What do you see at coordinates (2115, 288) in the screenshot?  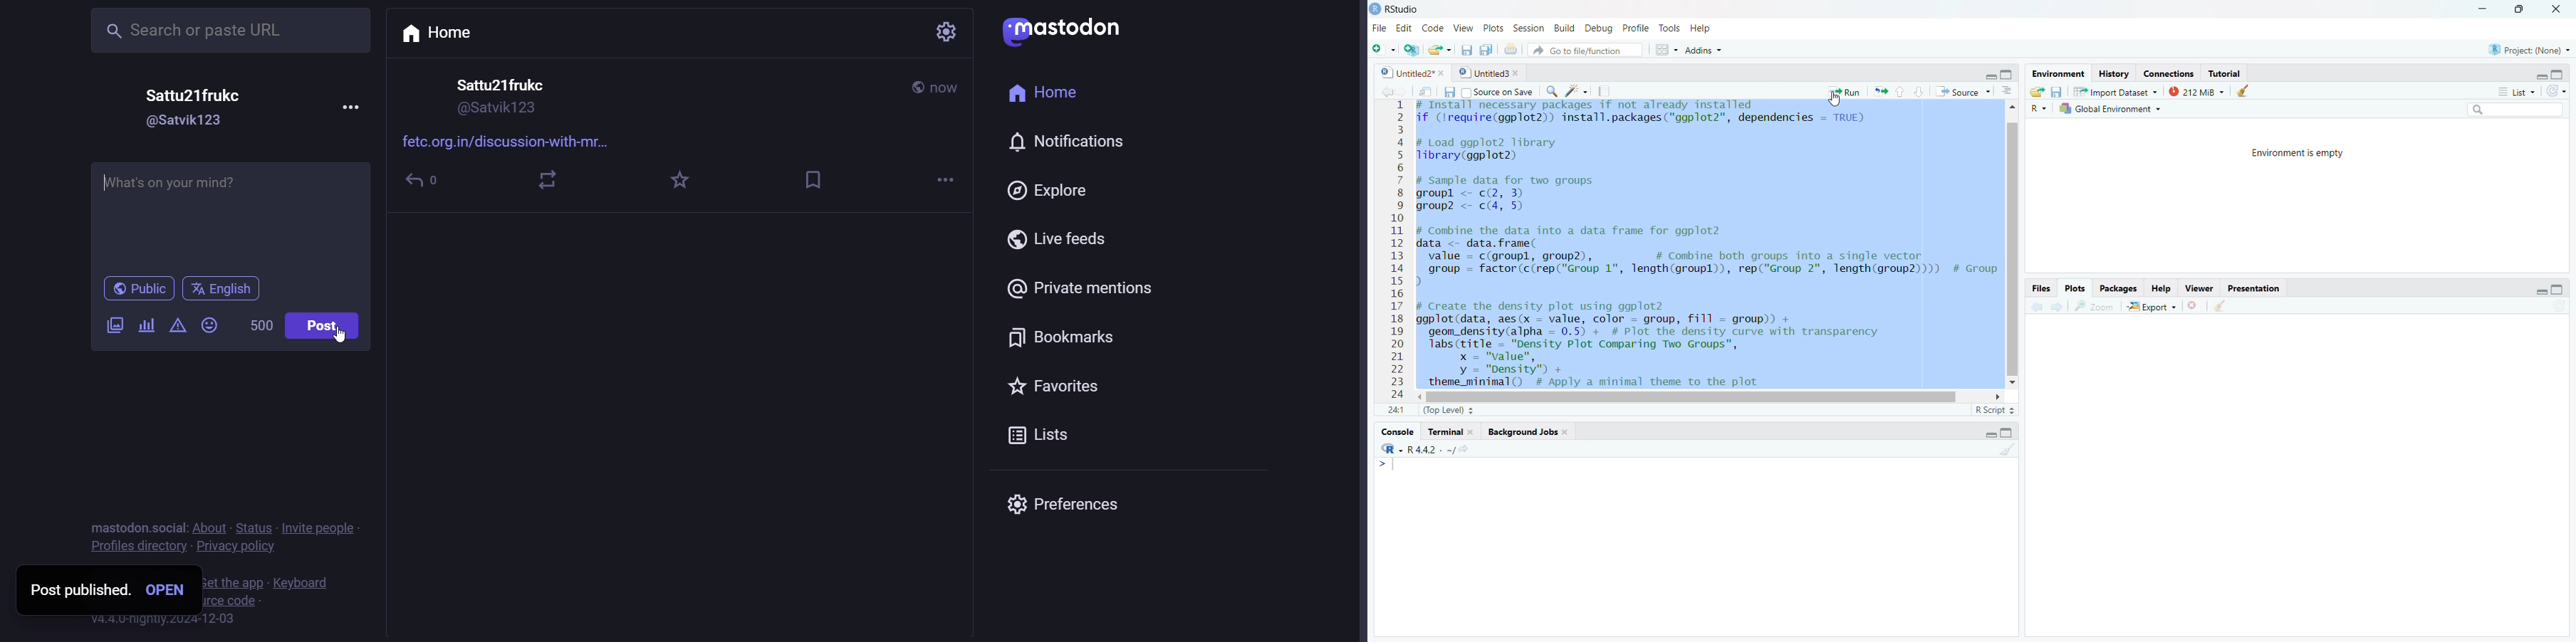 I see `packages` at bounding box center [2115, 288].